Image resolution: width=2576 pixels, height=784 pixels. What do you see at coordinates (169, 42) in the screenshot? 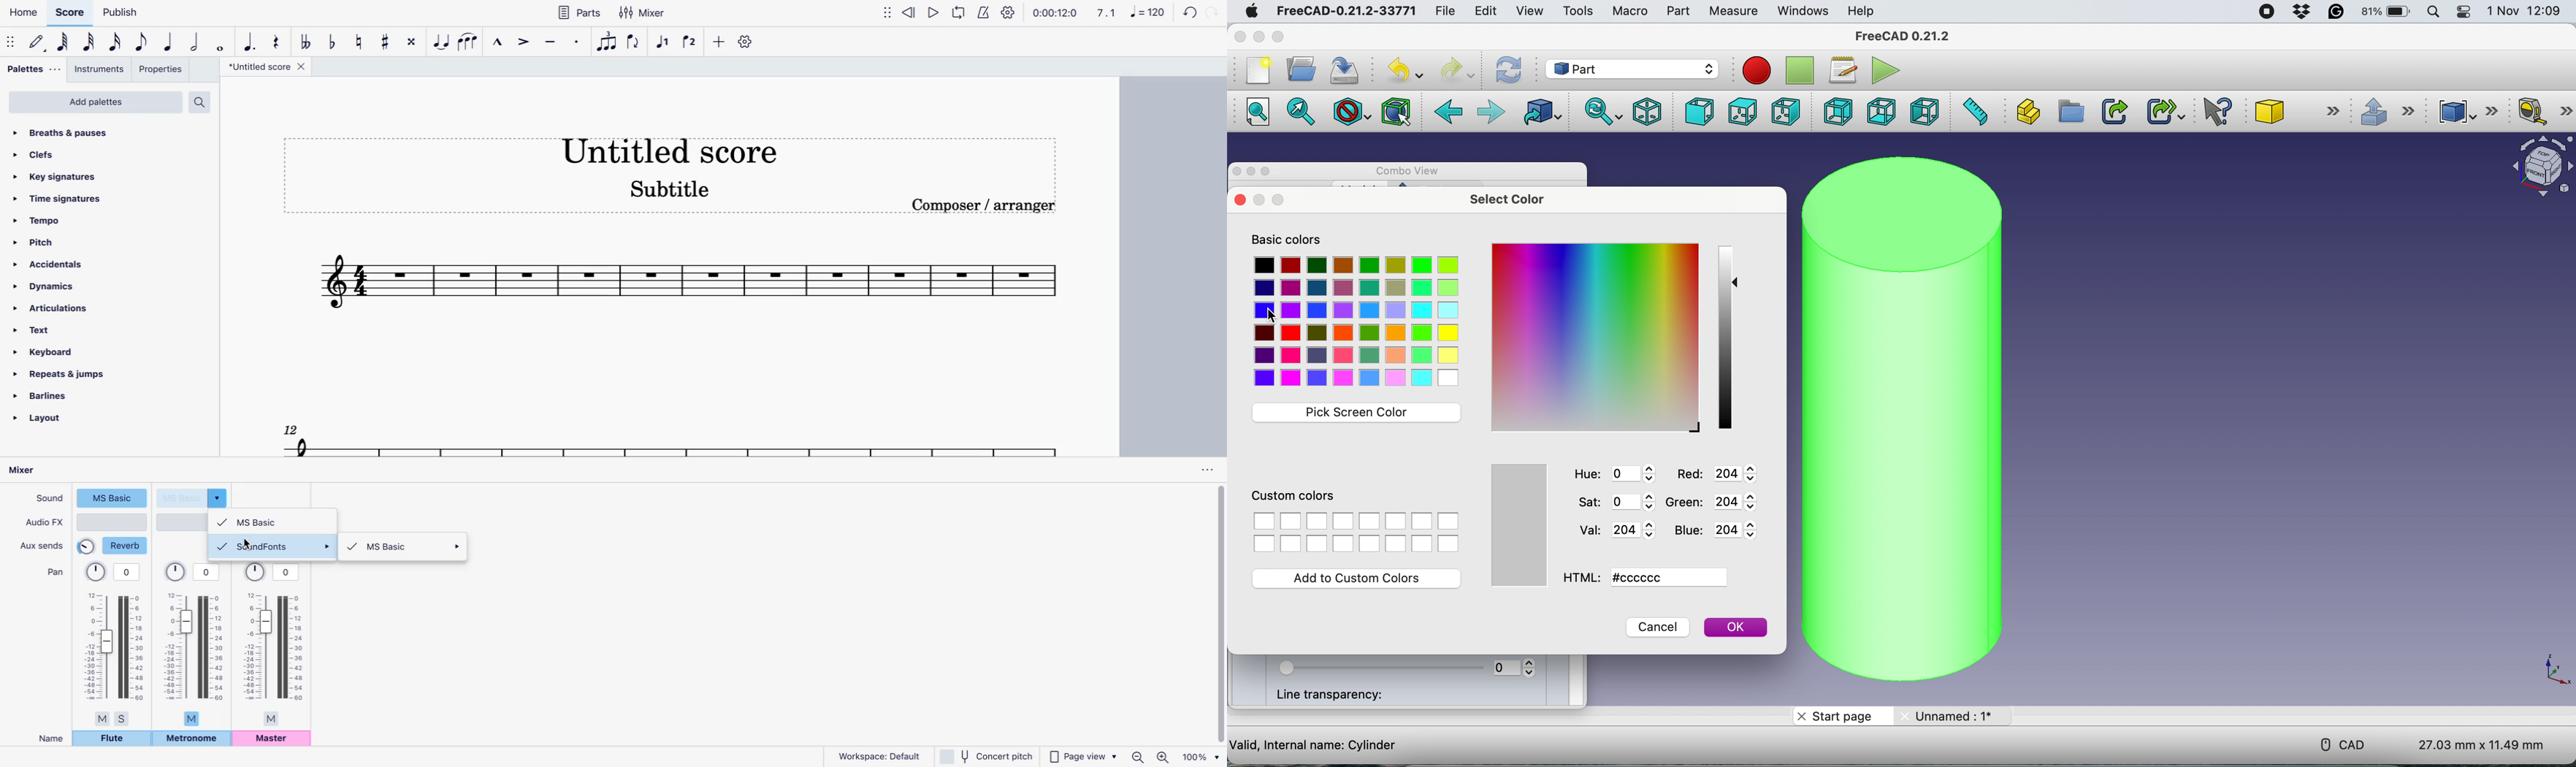
I see `quarter note` at bounding box center [169, 42].